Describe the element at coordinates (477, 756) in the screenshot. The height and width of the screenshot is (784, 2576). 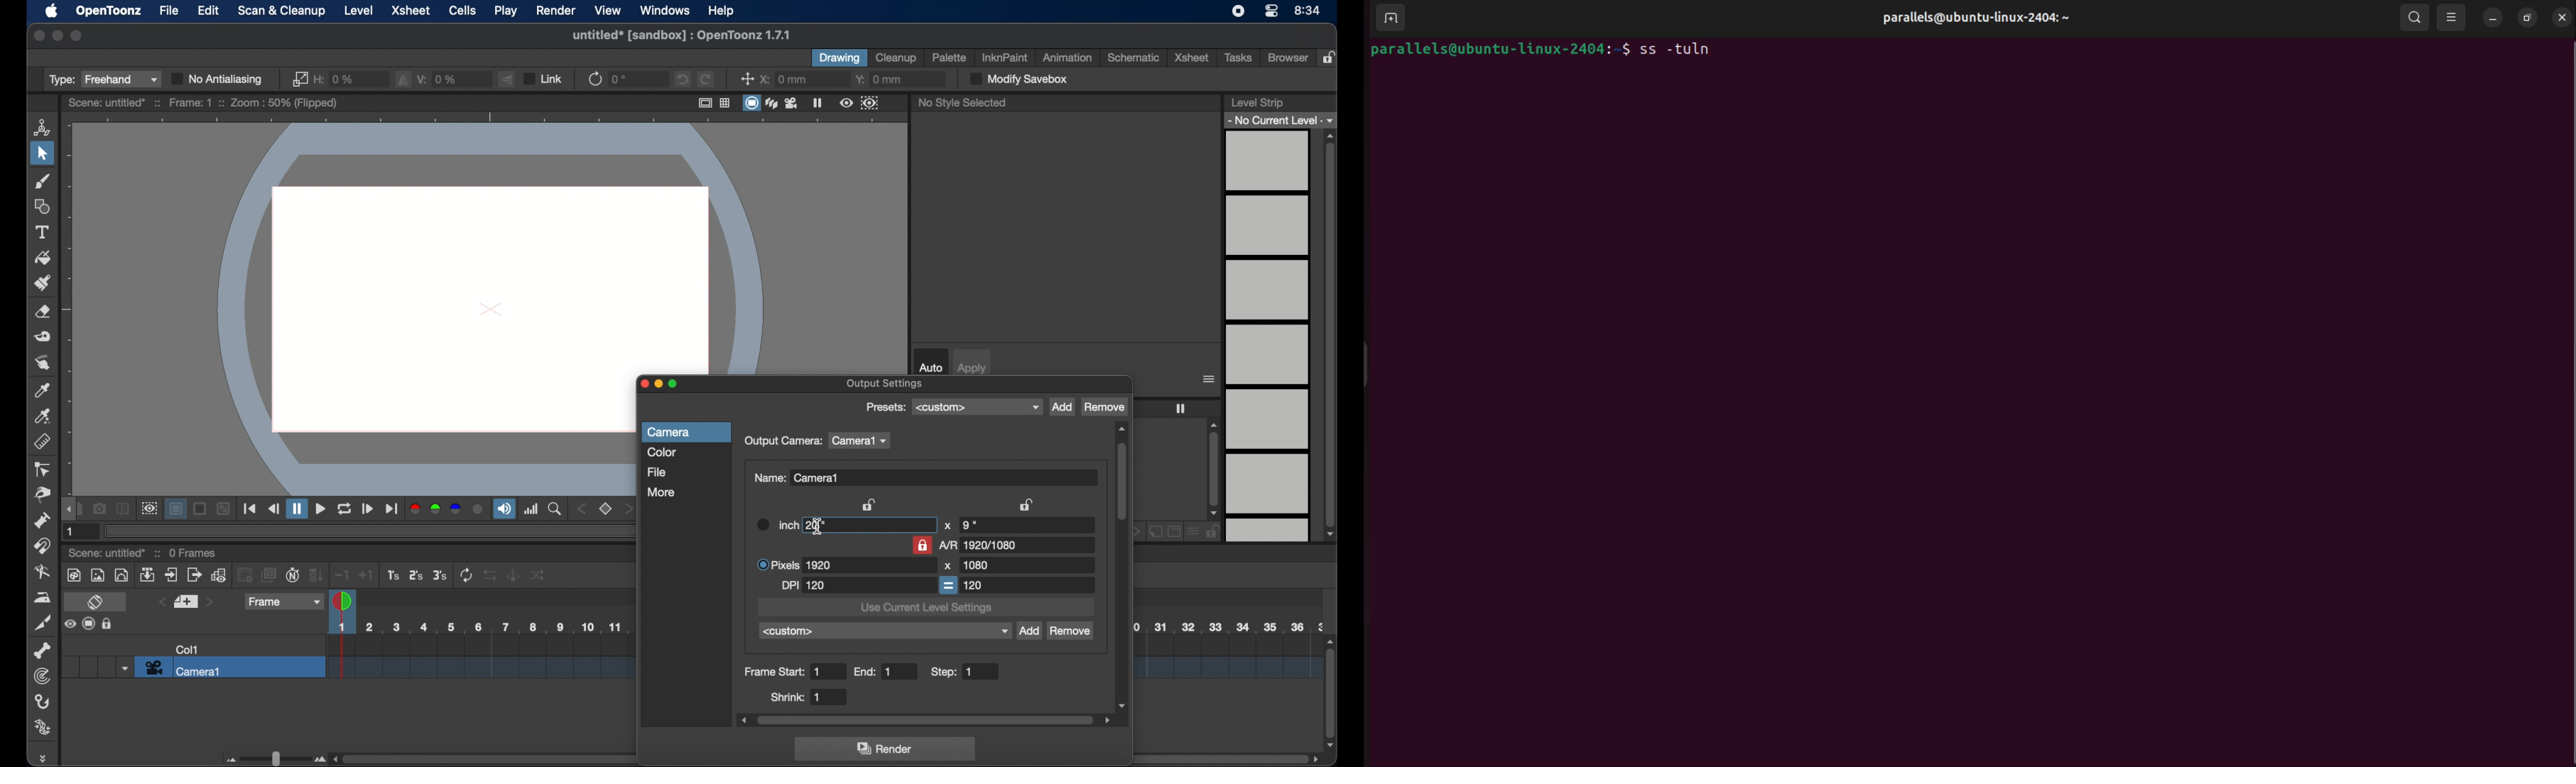
I see `scroll box` at that location.